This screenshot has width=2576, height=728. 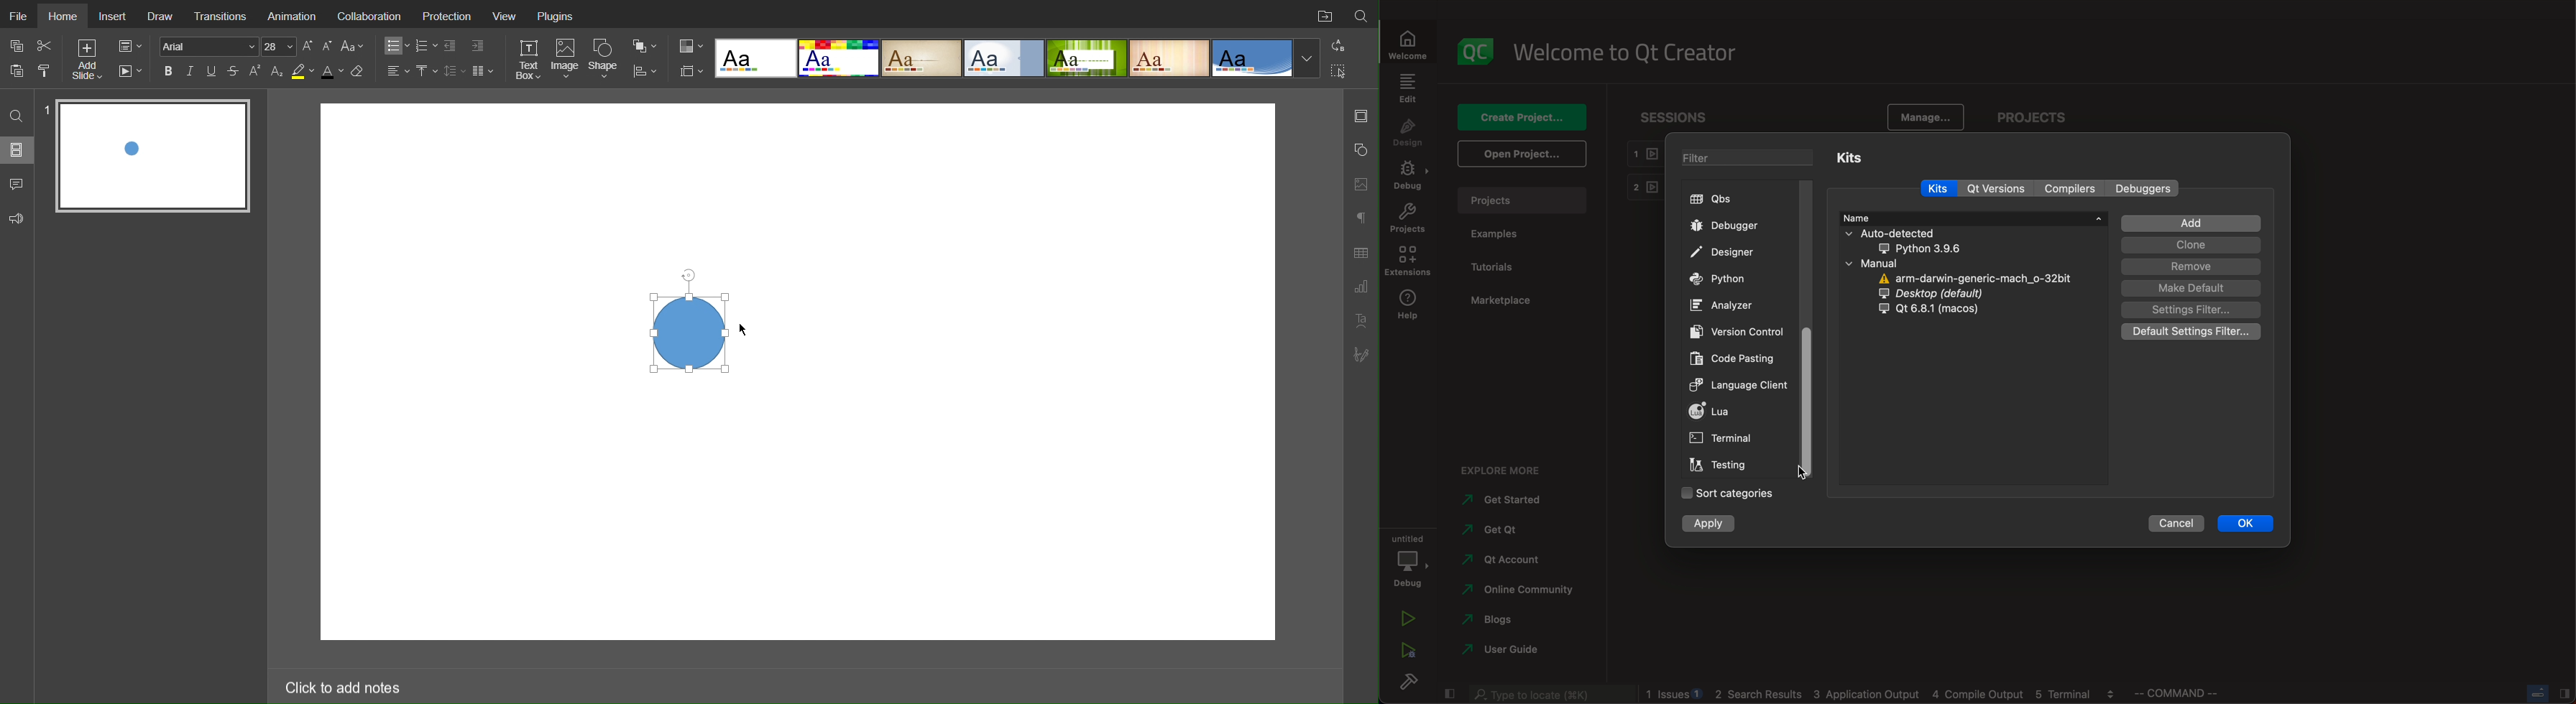 I want to click on Shape , so click(x=606, y=58).